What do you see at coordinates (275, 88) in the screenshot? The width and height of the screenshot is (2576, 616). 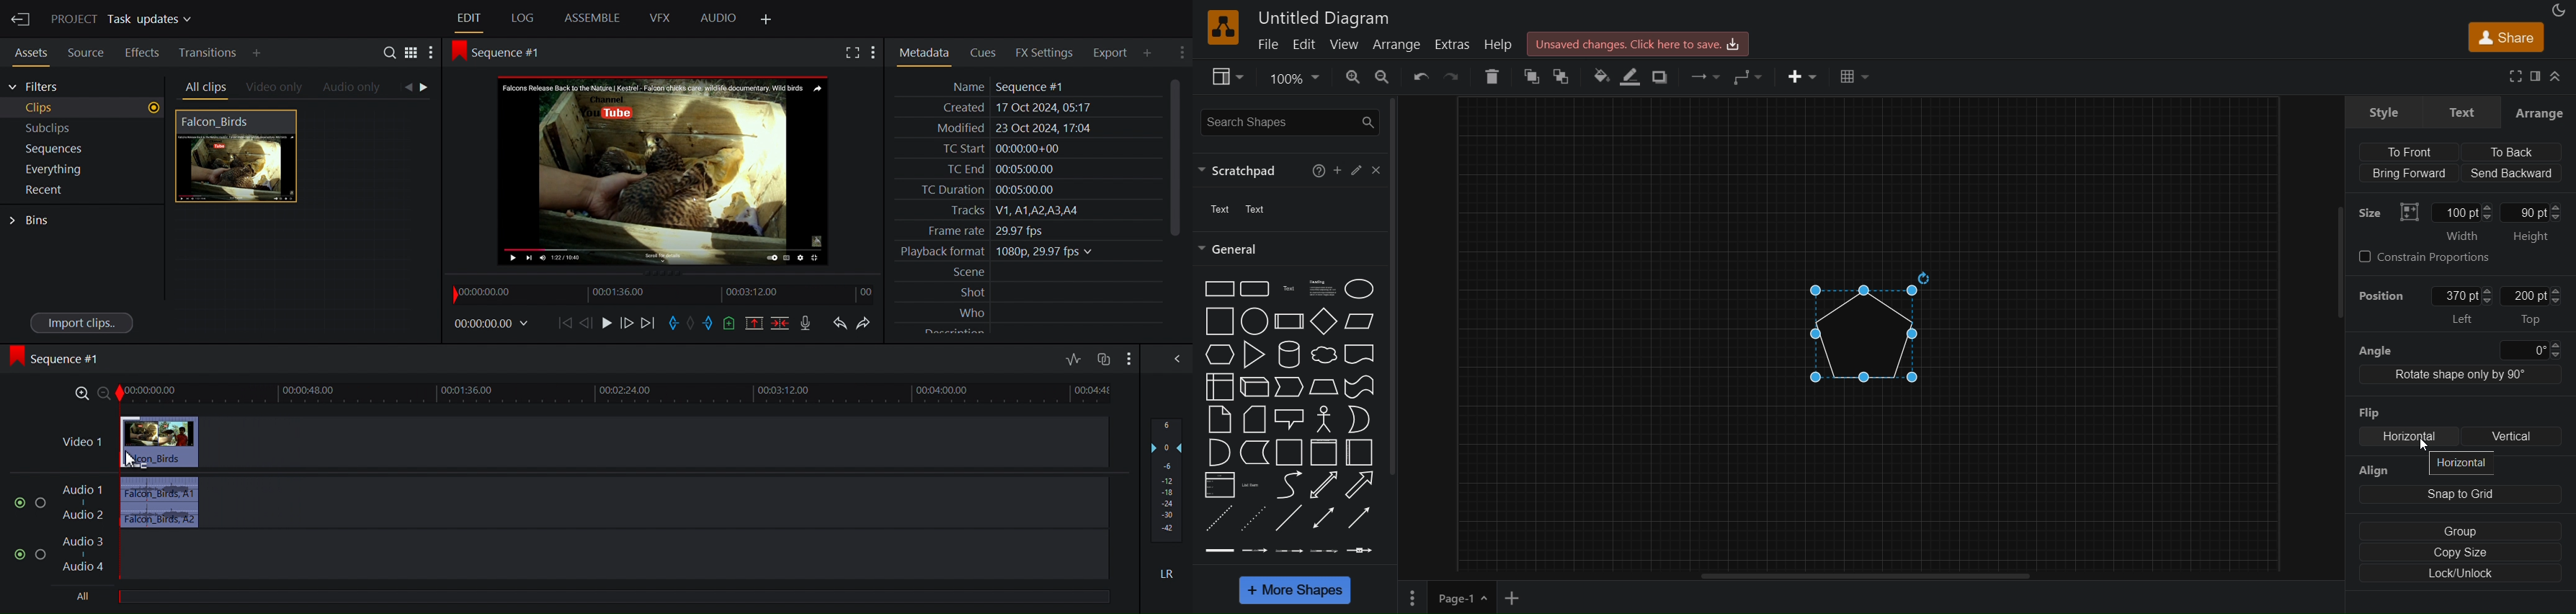 I see `Videos only` at bounding box center [275, 88].